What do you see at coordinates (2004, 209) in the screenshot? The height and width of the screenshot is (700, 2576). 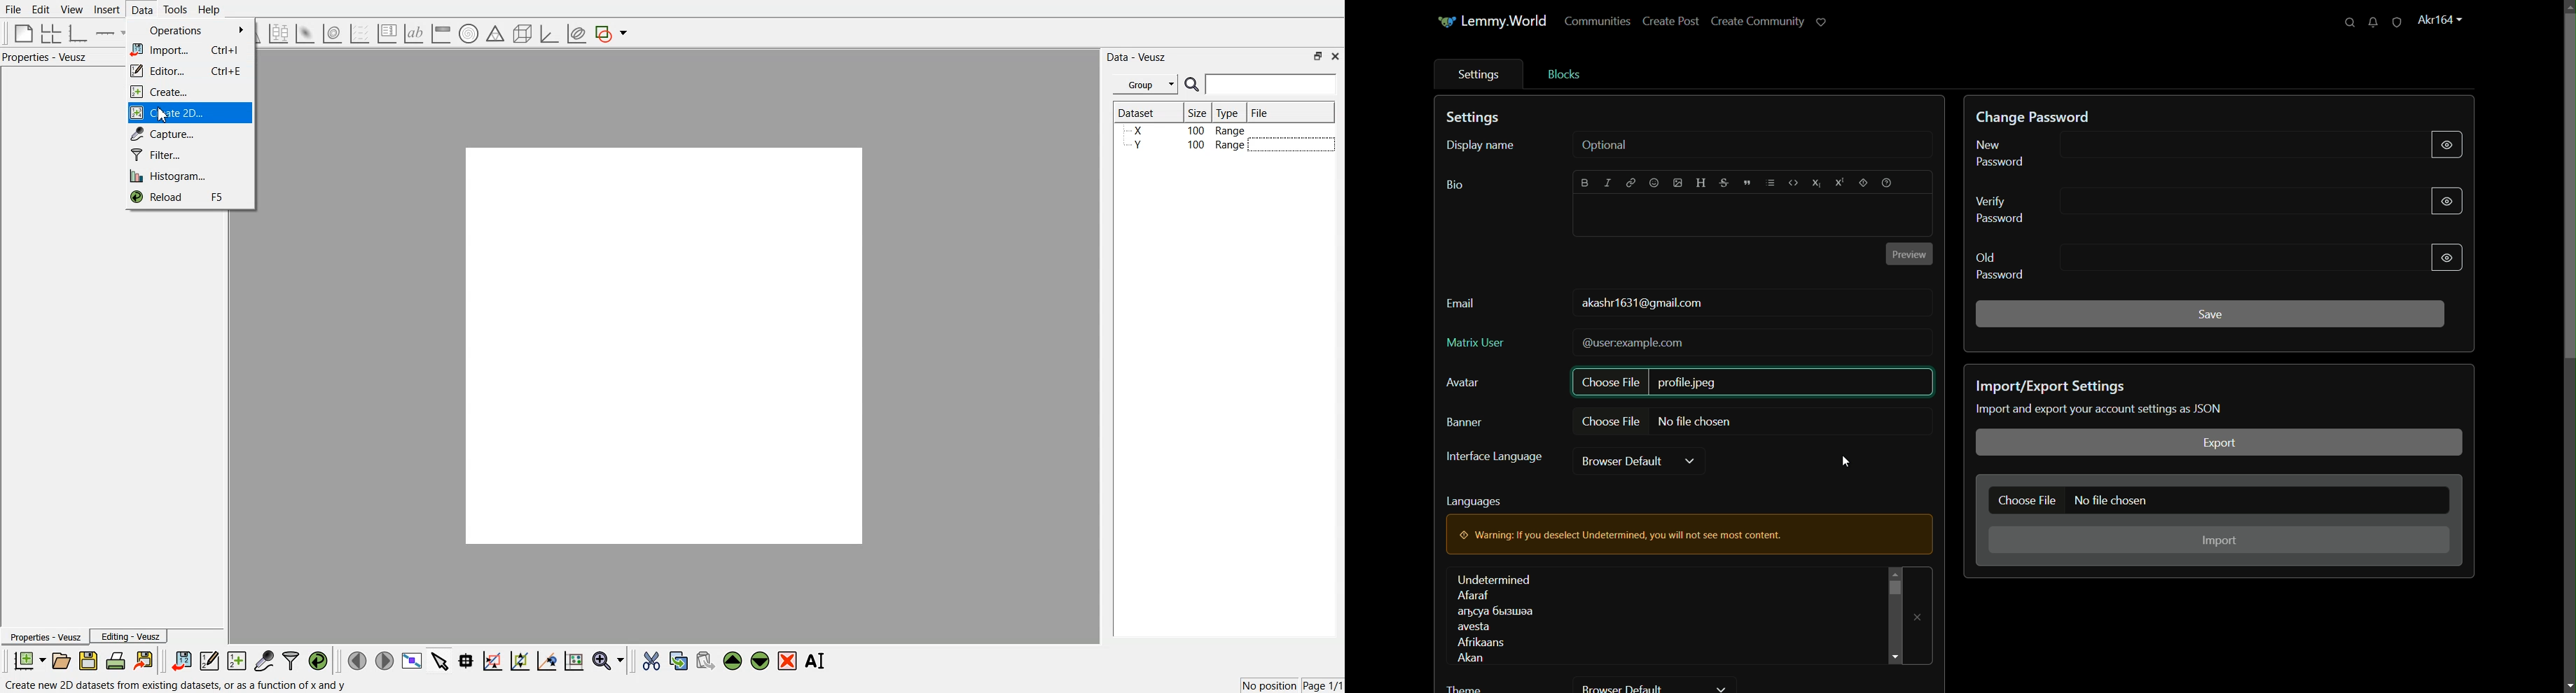 I see `verify password` at bounding box center [2004, 209].